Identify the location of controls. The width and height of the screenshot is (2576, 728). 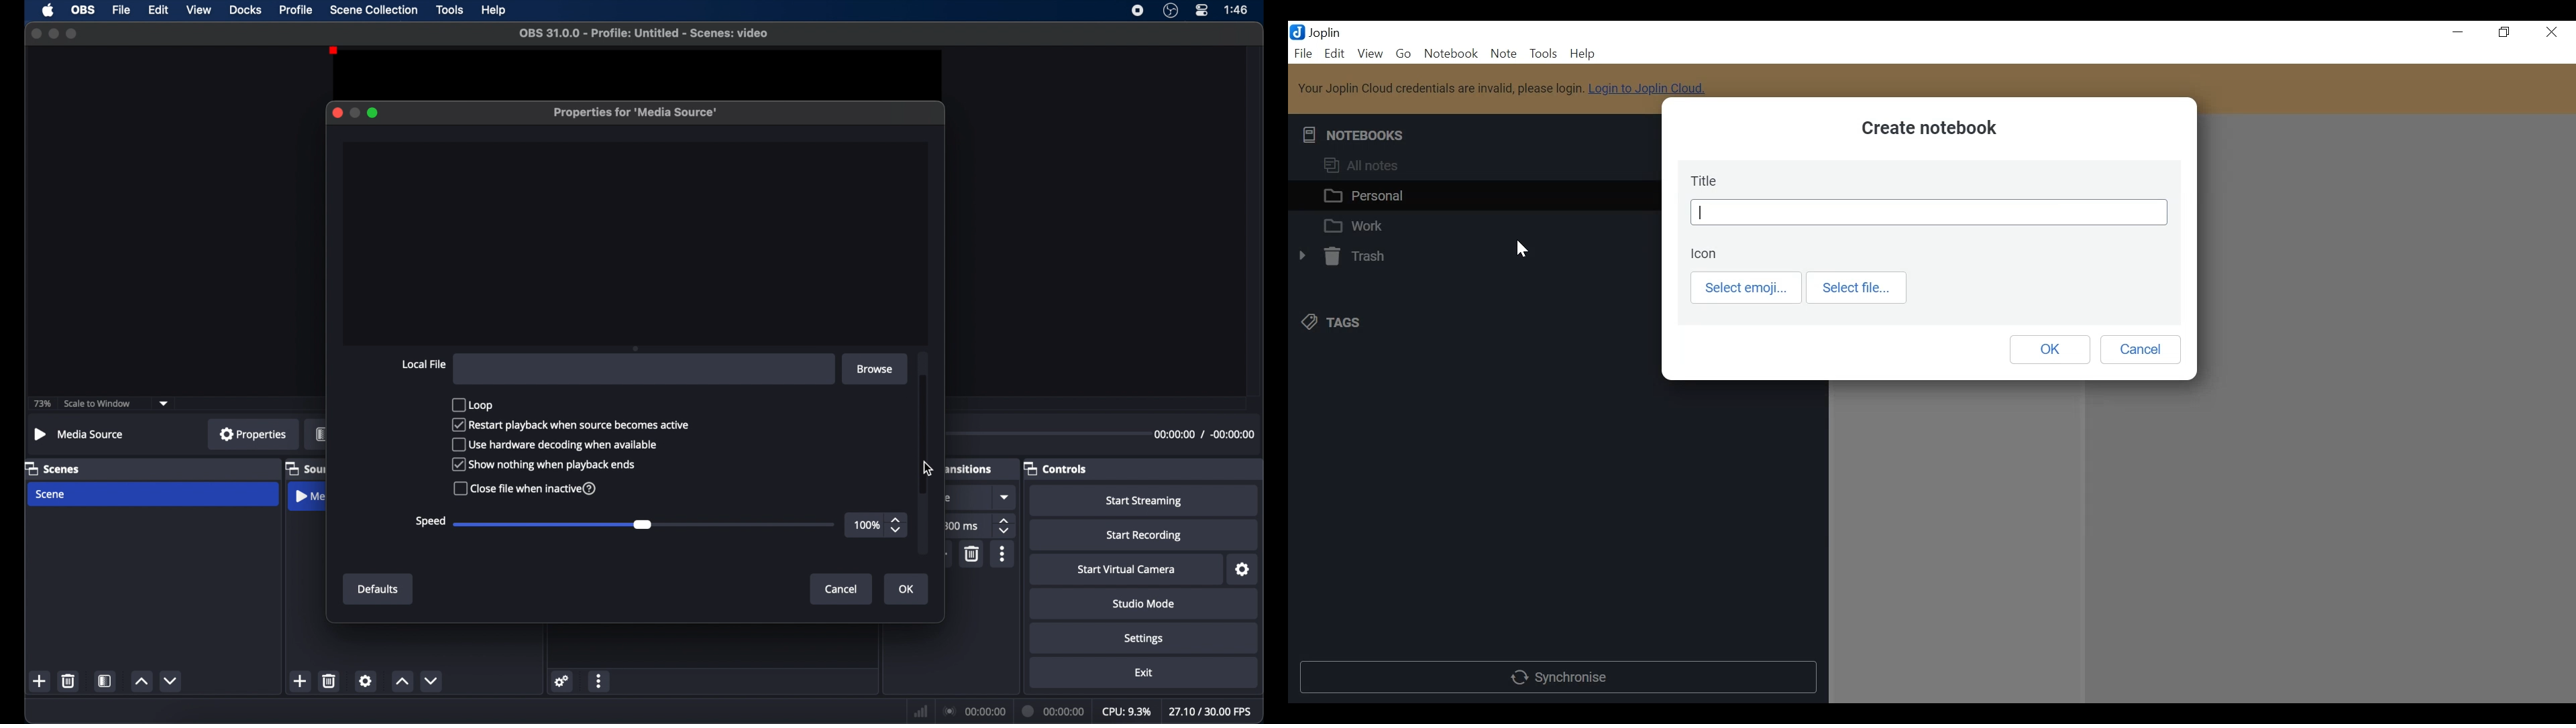
(1055, 469).